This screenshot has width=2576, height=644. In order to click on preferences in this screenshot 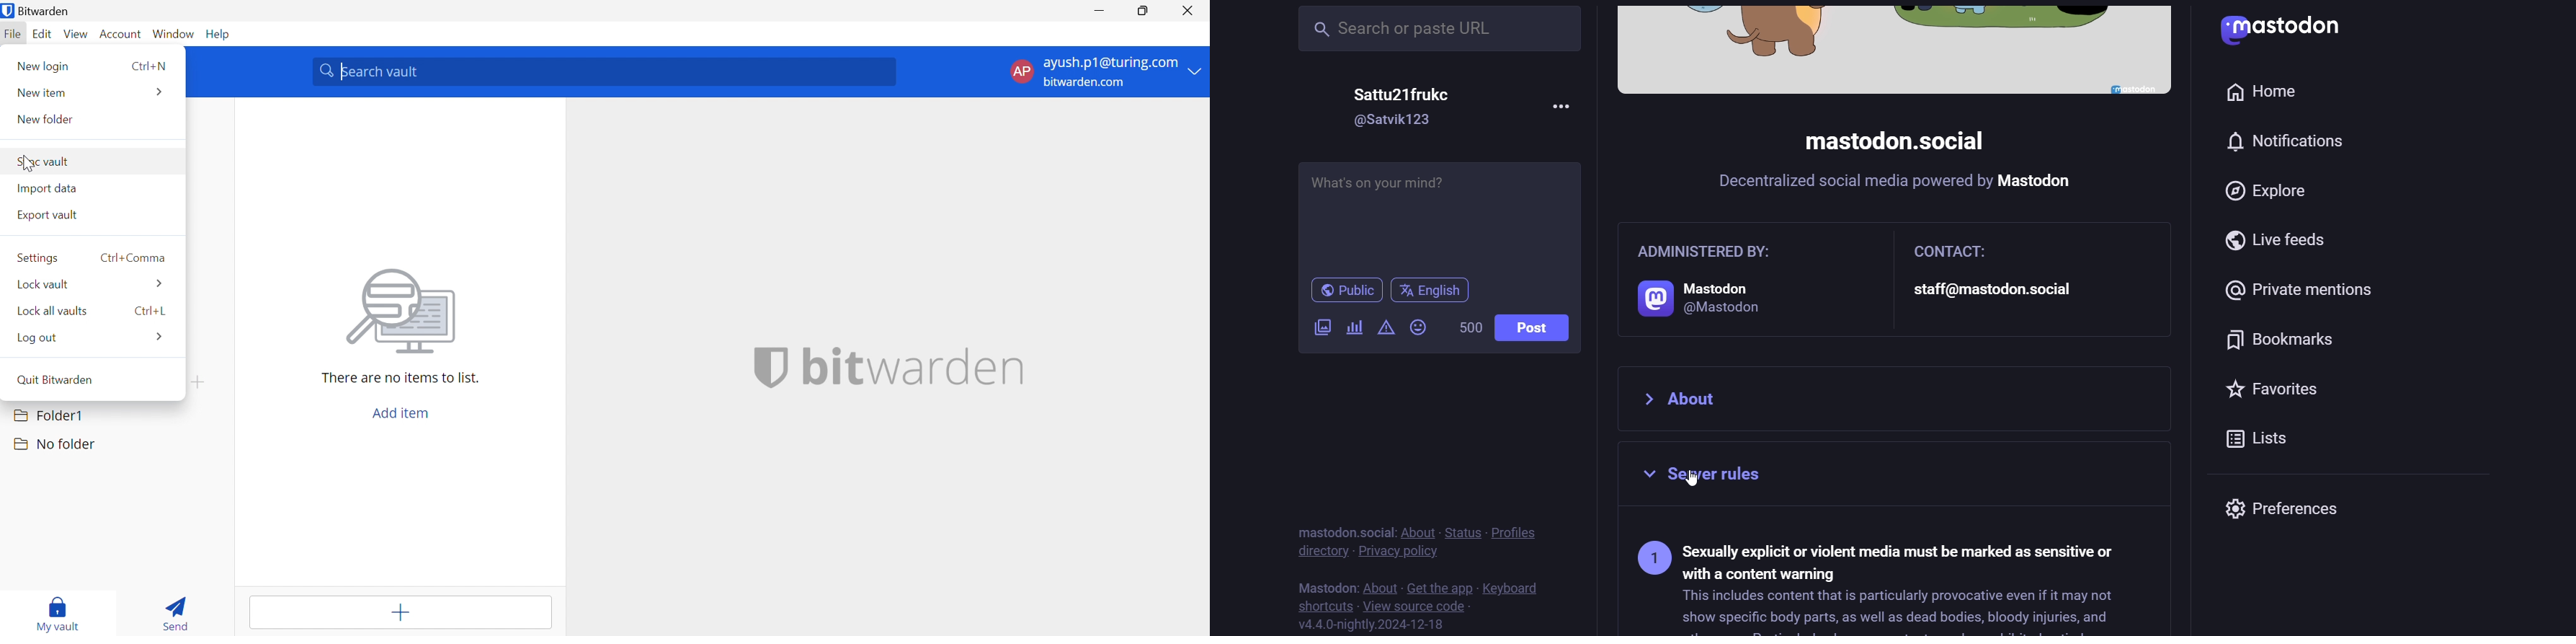, I will do `click(2284, 505)`.